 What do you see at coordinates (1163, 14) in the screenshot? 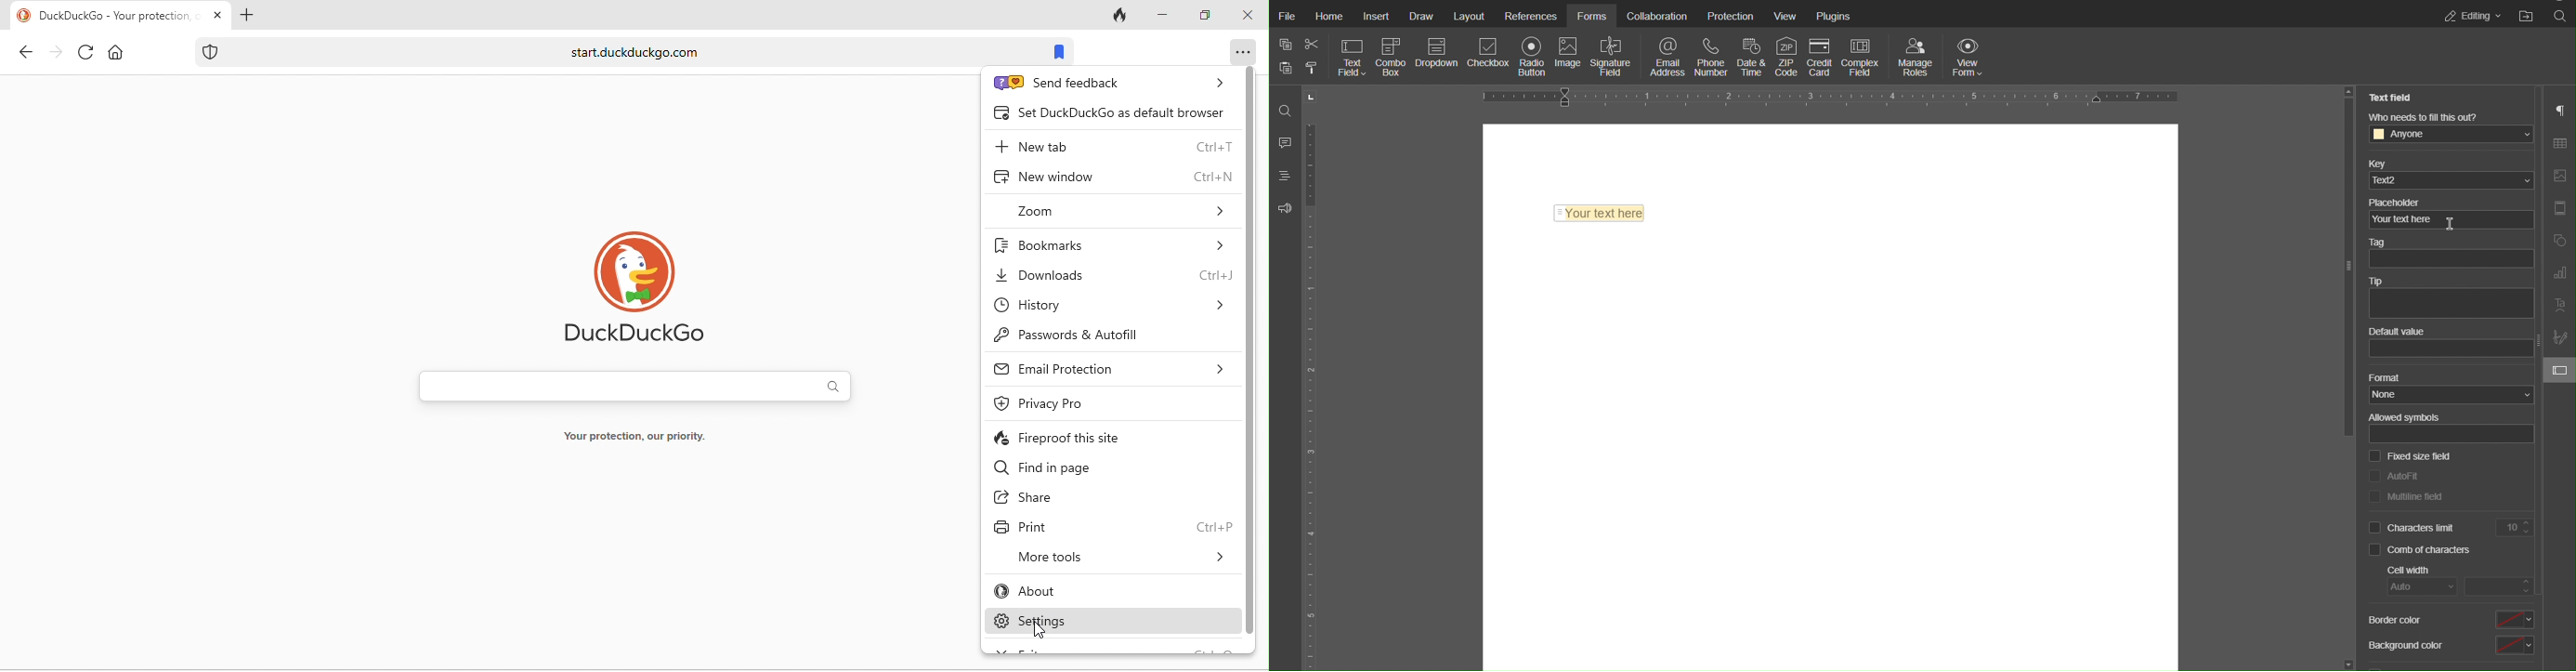
I see `minimize` at bounding box center [1163, 14].